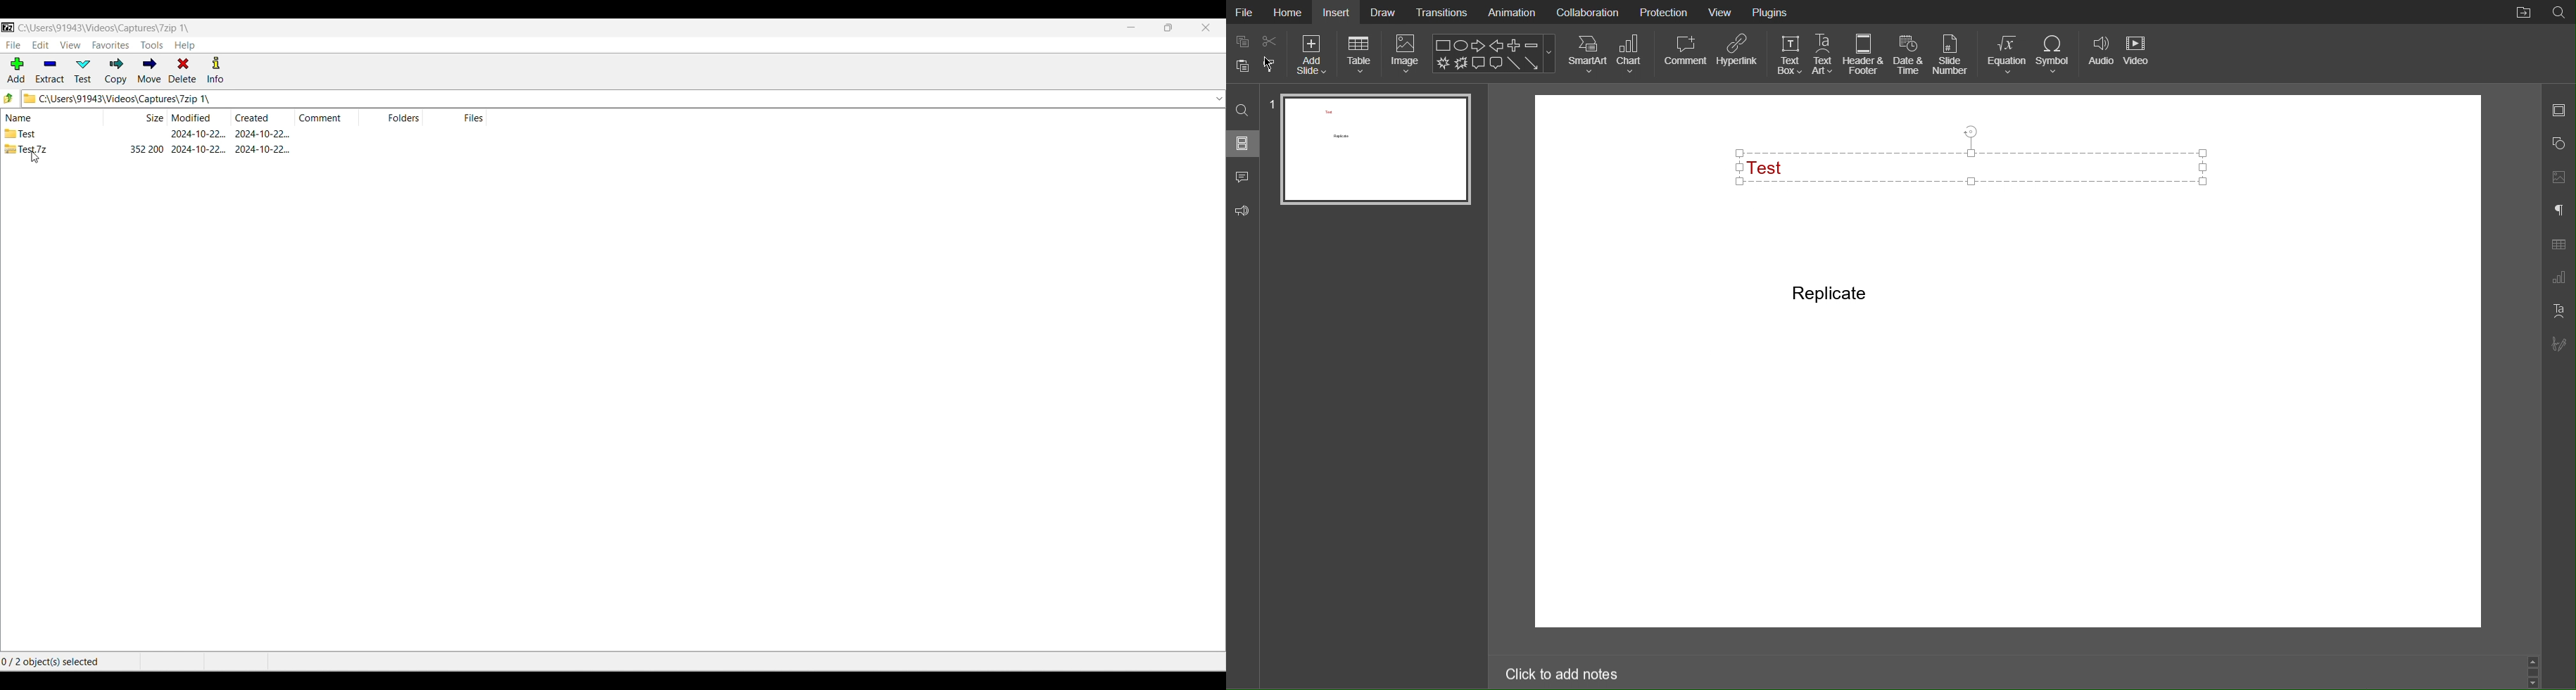 Image resolution: width=2576 pixels, height=700 pixels. What do you see at coordinates (2559, 244) in the screenshot?
I see `Table Settings` at bounding box center [2559, 244].